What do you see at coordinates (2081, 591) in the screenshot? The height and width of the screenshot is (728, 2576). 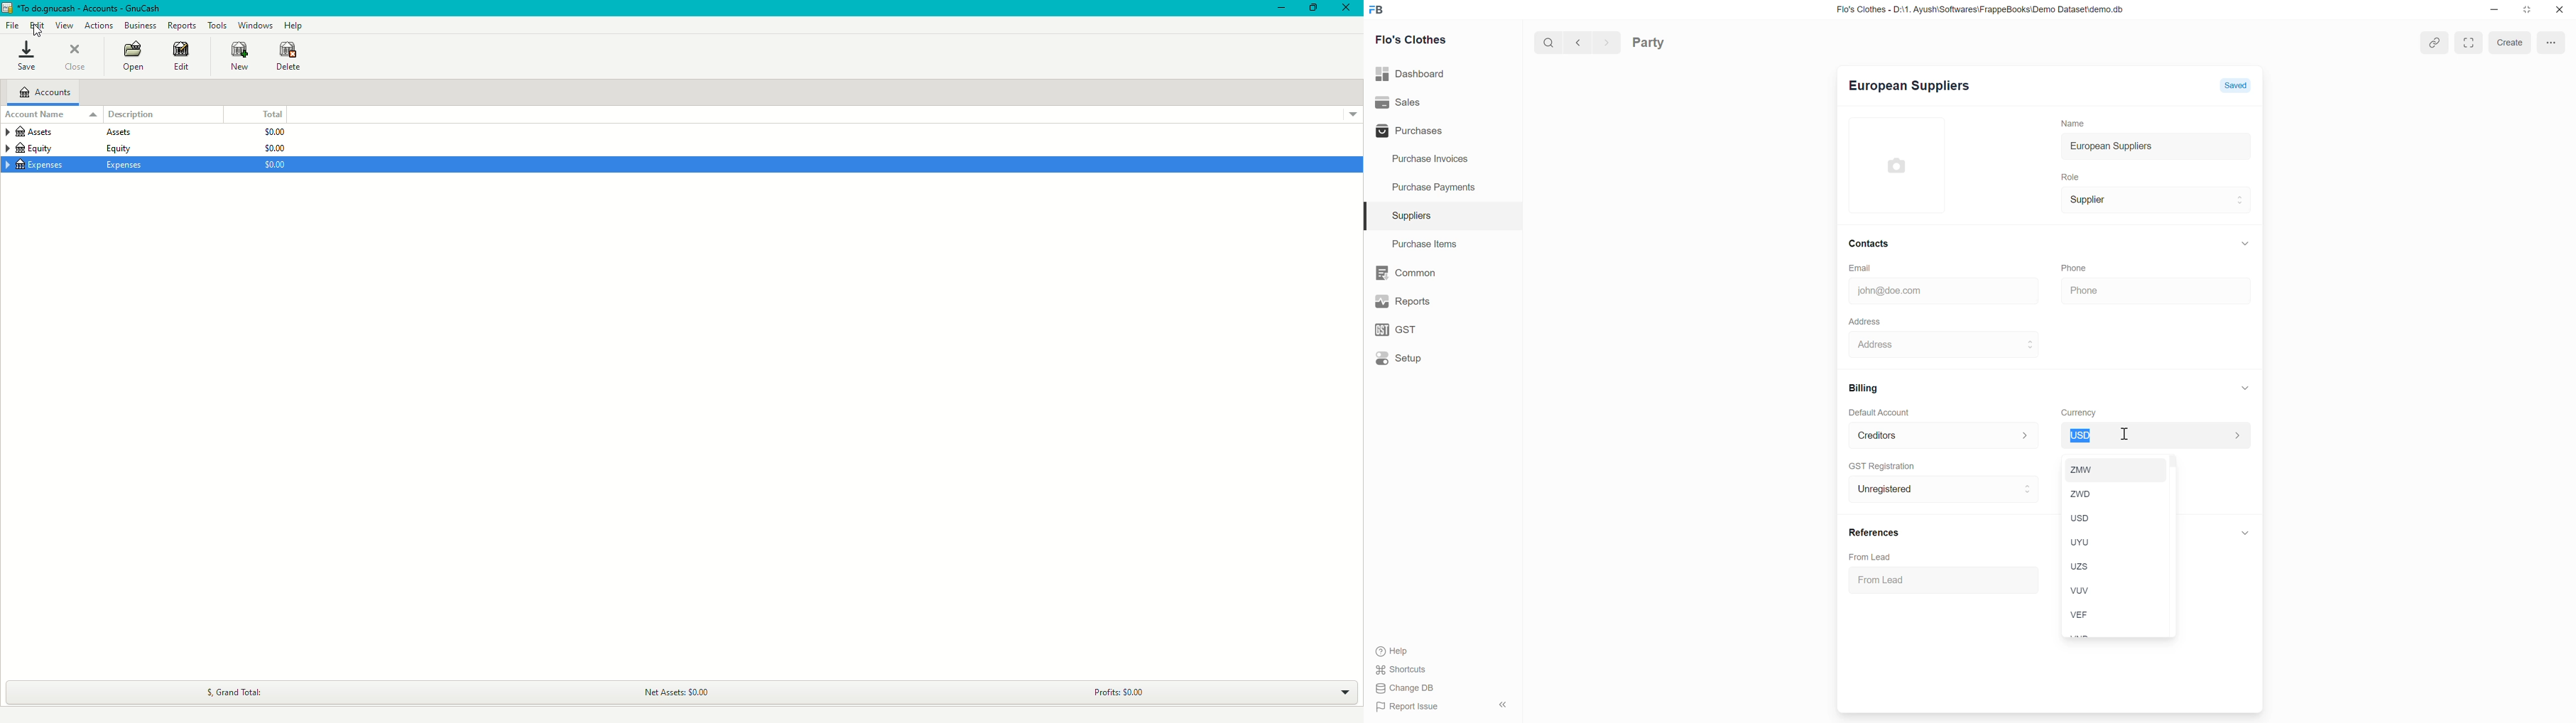 I see `Vuv` at bounding box center [2081, 591].